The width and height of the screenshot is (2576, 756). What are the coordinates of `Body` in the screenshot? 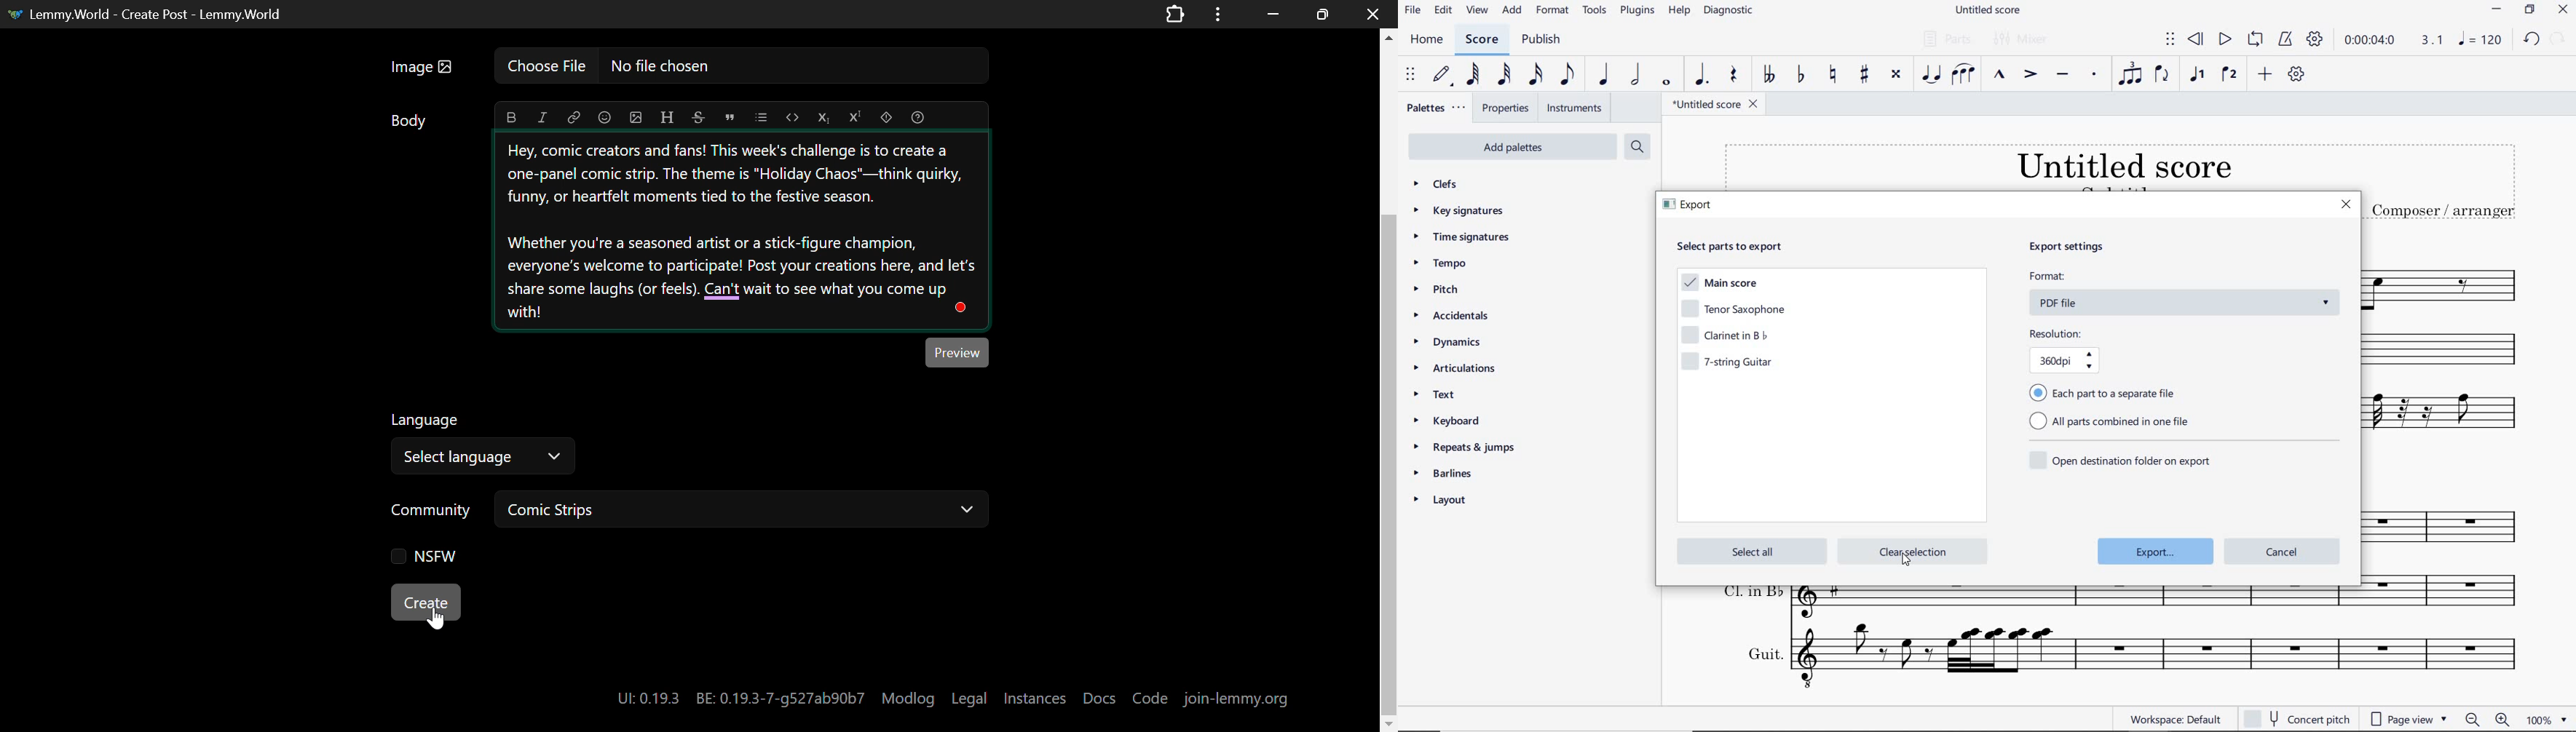 It's located at (410, 124).